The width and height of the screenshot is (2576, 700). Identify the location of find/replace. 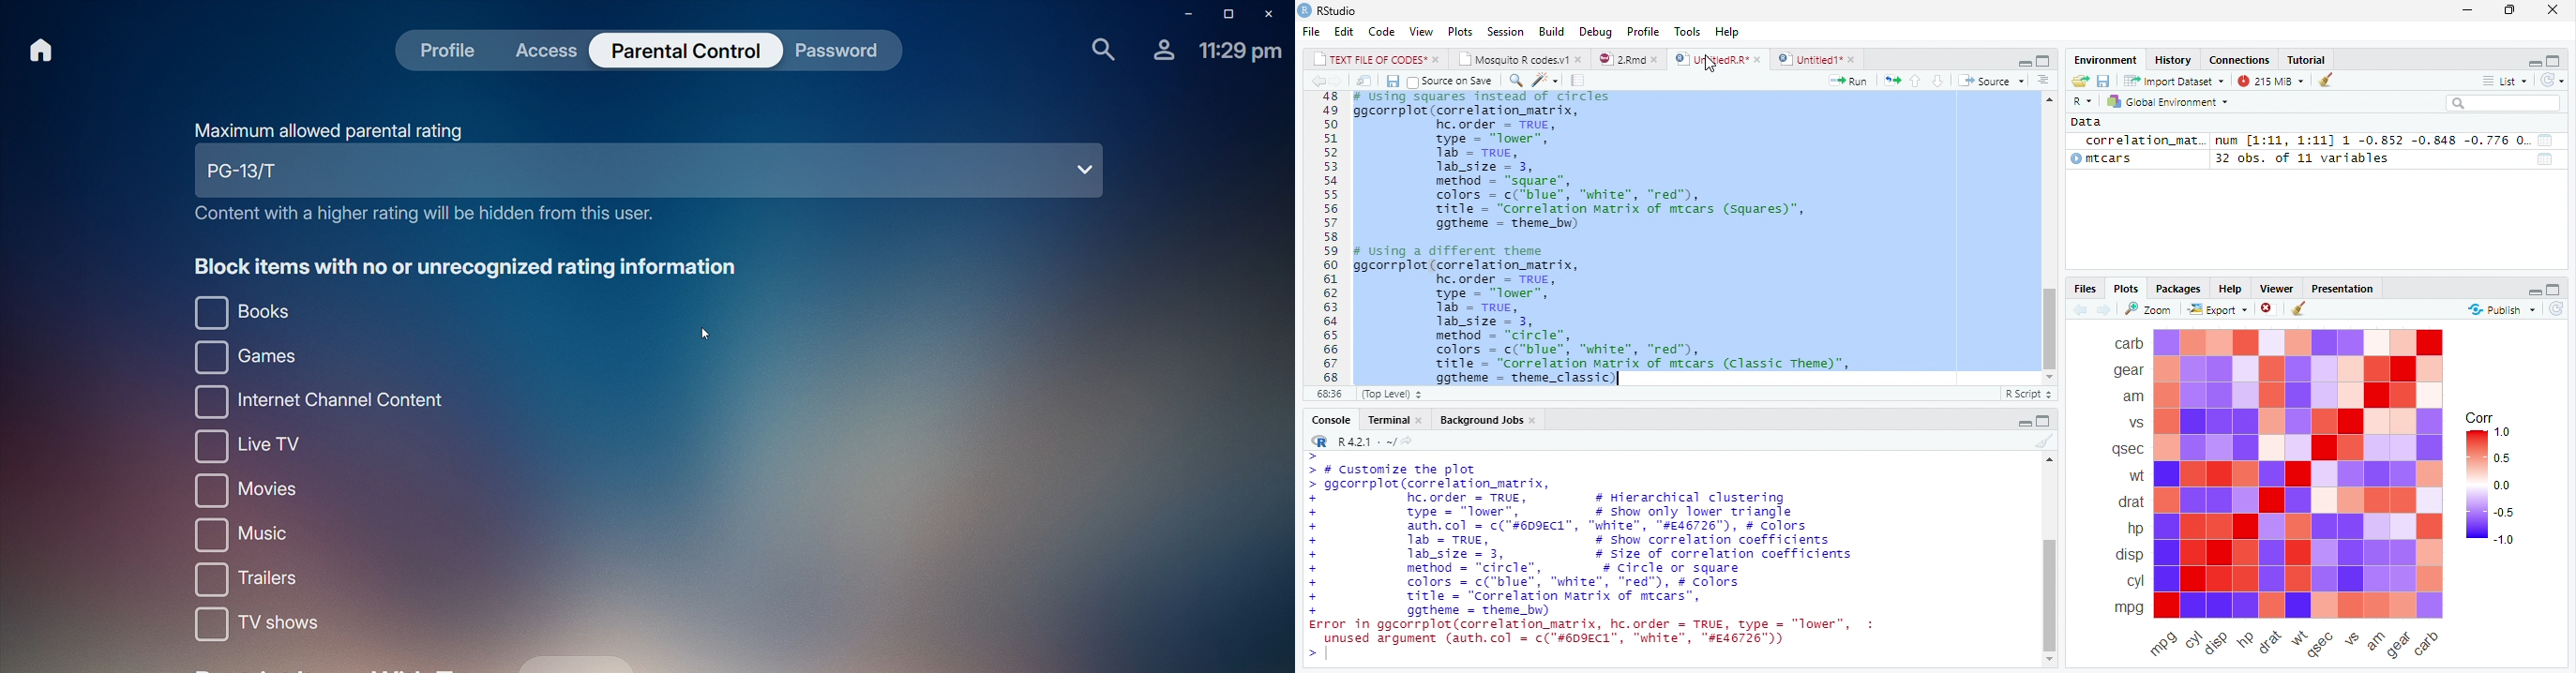
(1515, 82).